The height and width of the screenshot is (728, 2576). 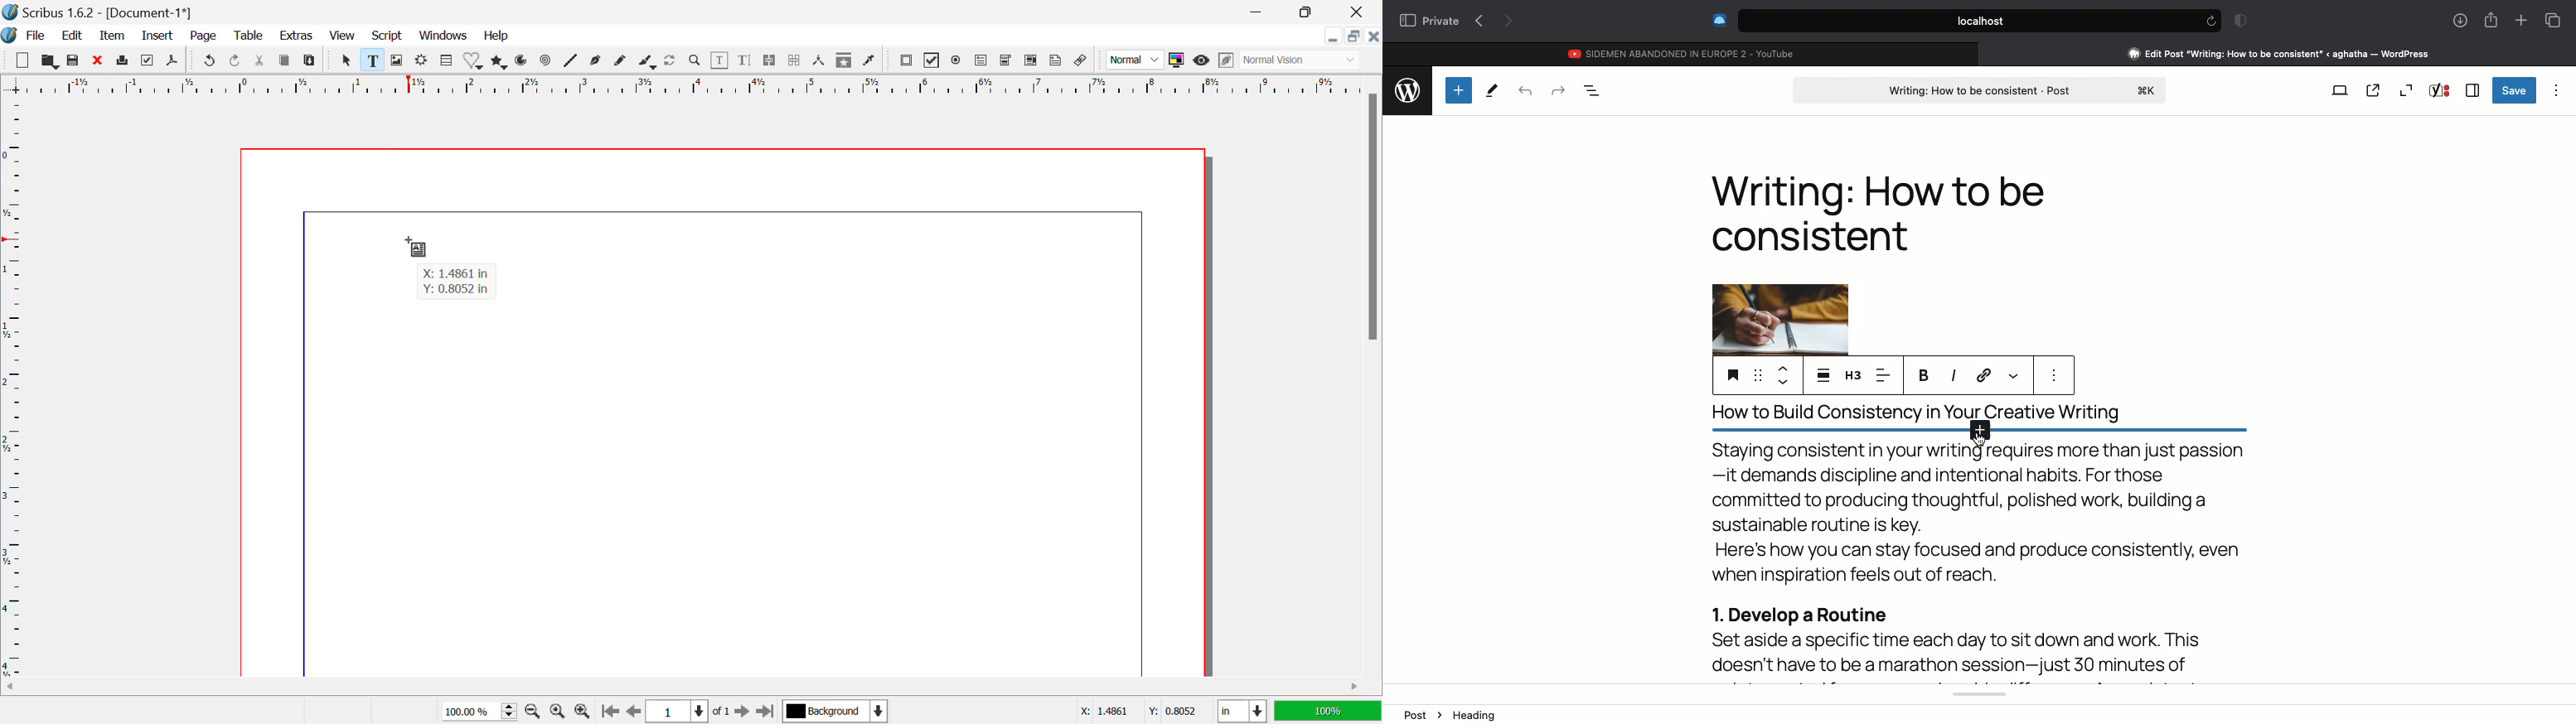 I want to click on Align, so click(x=1823, y=377).